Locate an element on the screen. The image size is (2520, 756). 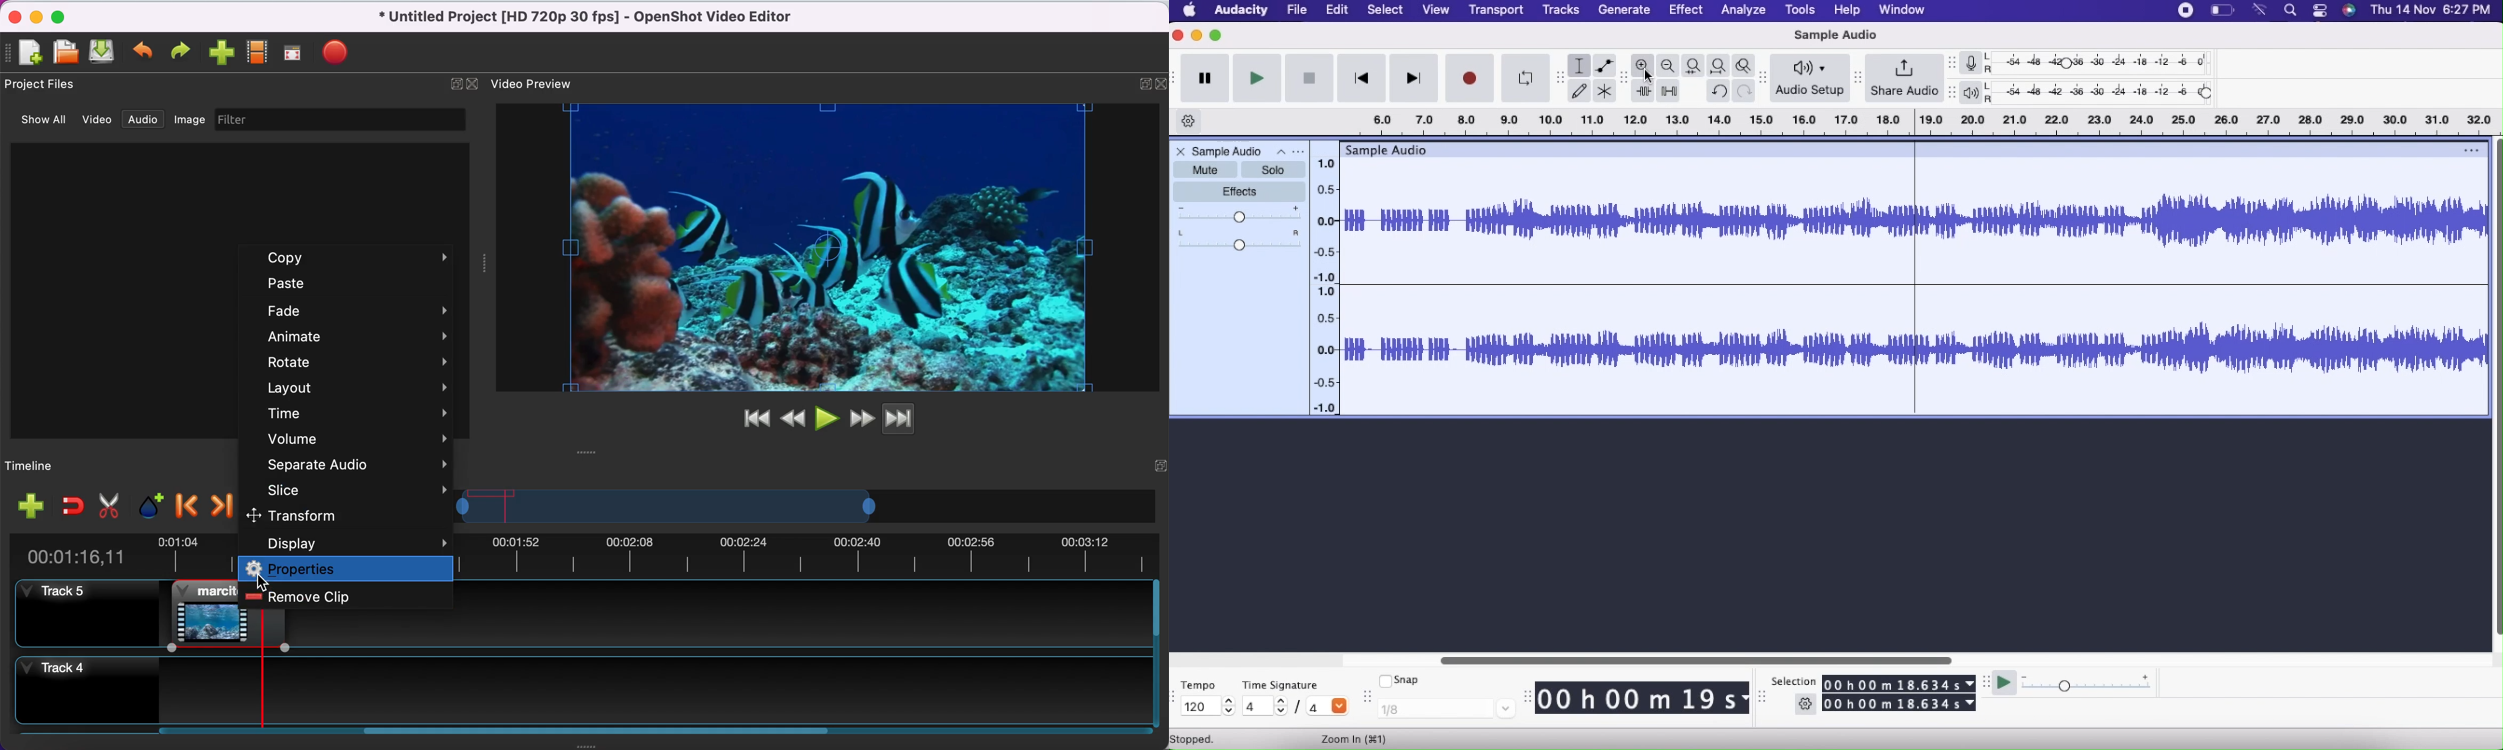
Record is located at coordinates (1469, 78).